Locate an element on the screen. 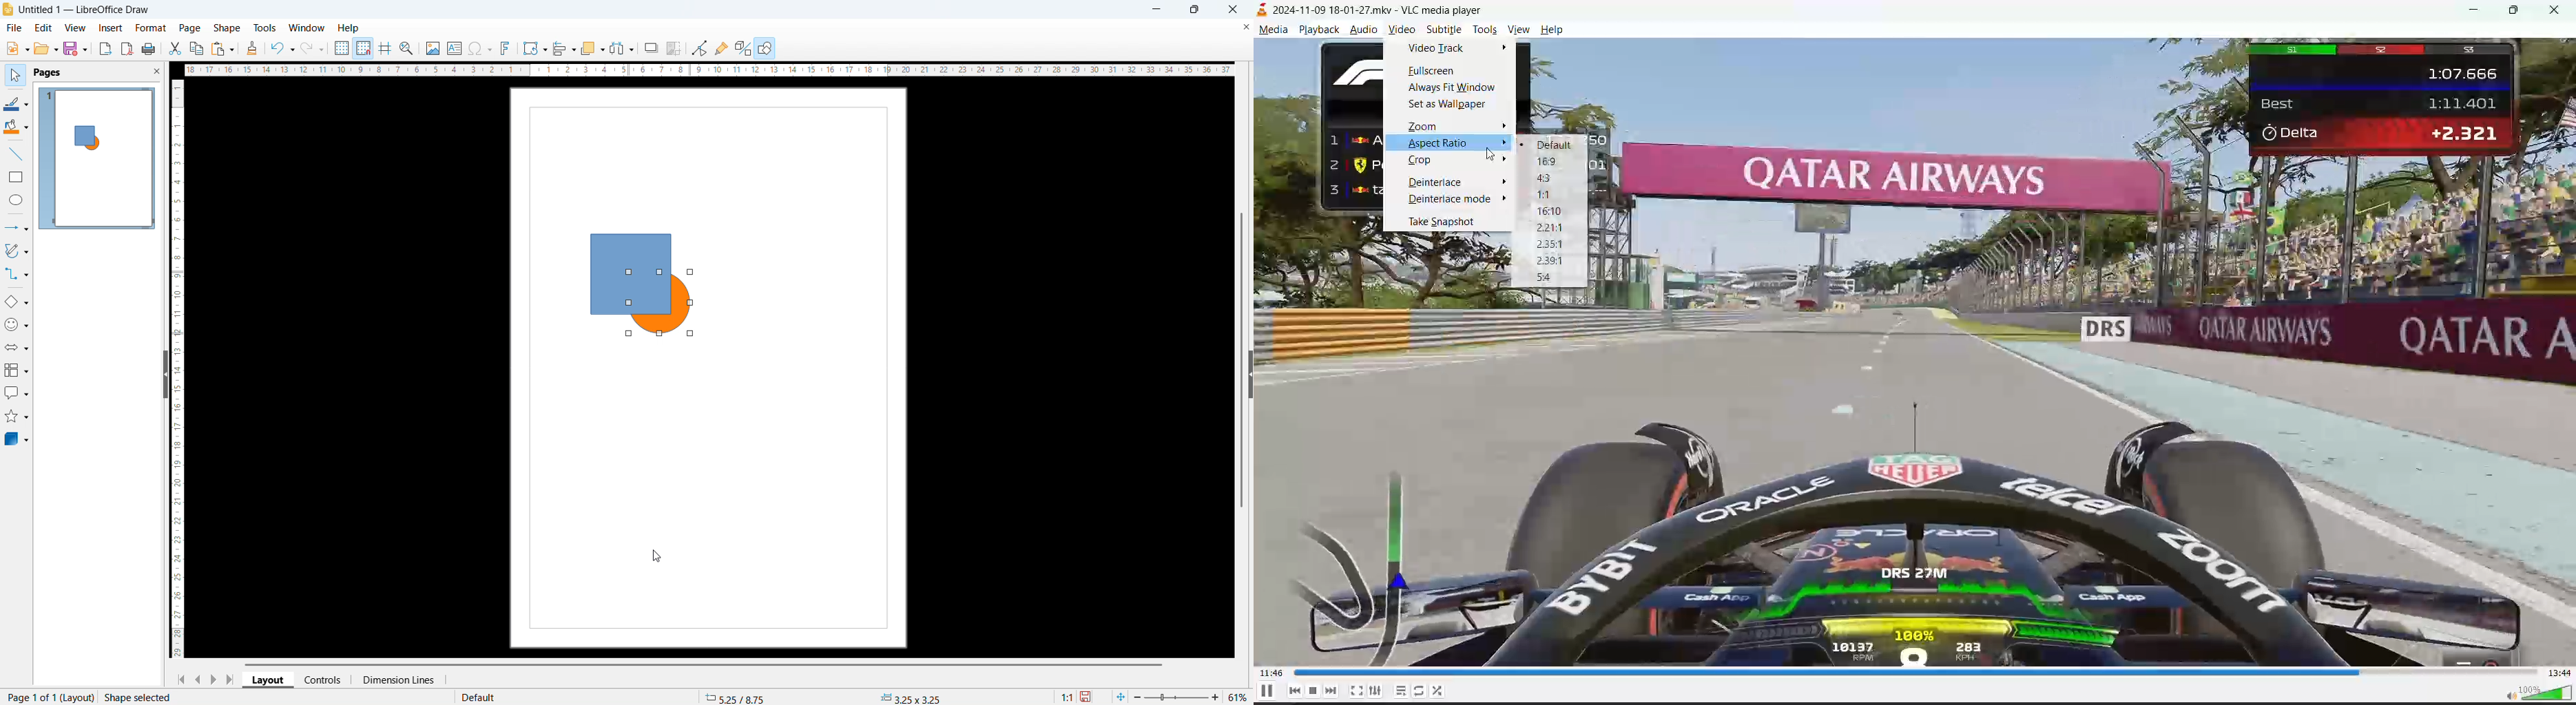  selected object dimensions is located at coordinates (910, 697).